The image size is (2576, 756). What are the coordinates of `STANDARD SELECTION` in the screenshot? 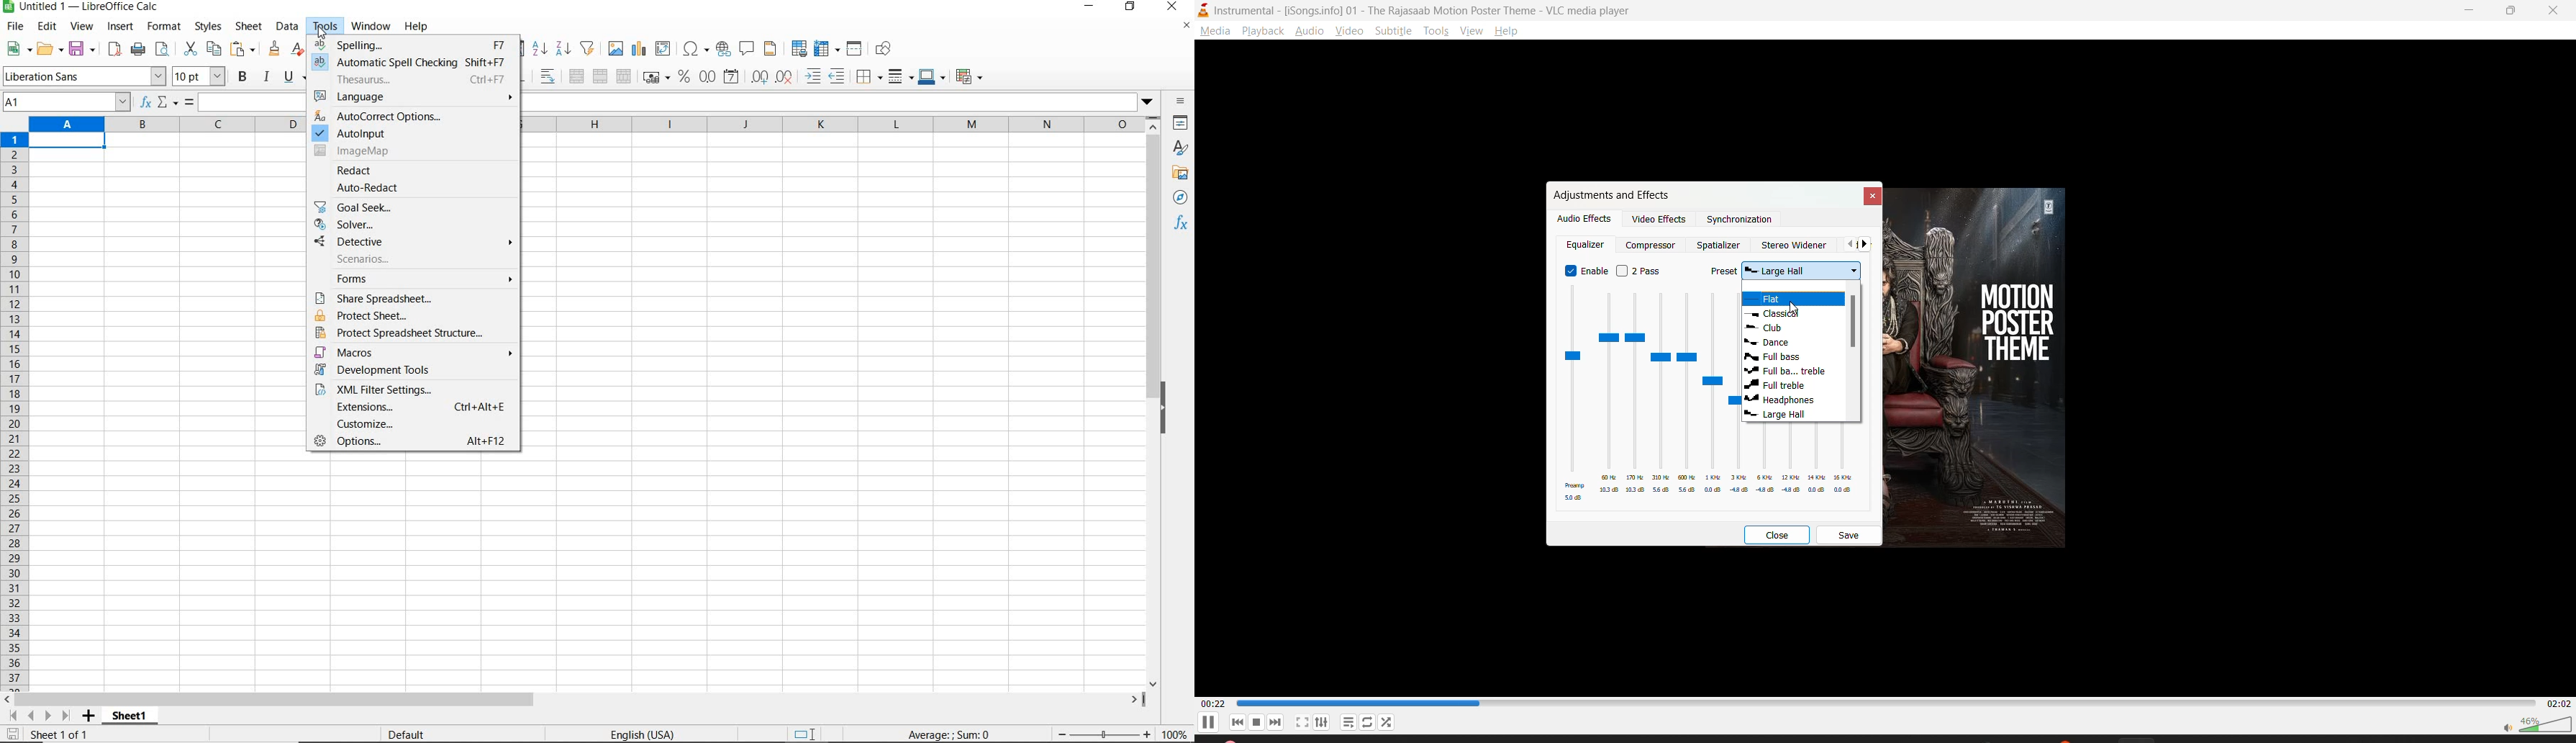 It's located at (807, 734).